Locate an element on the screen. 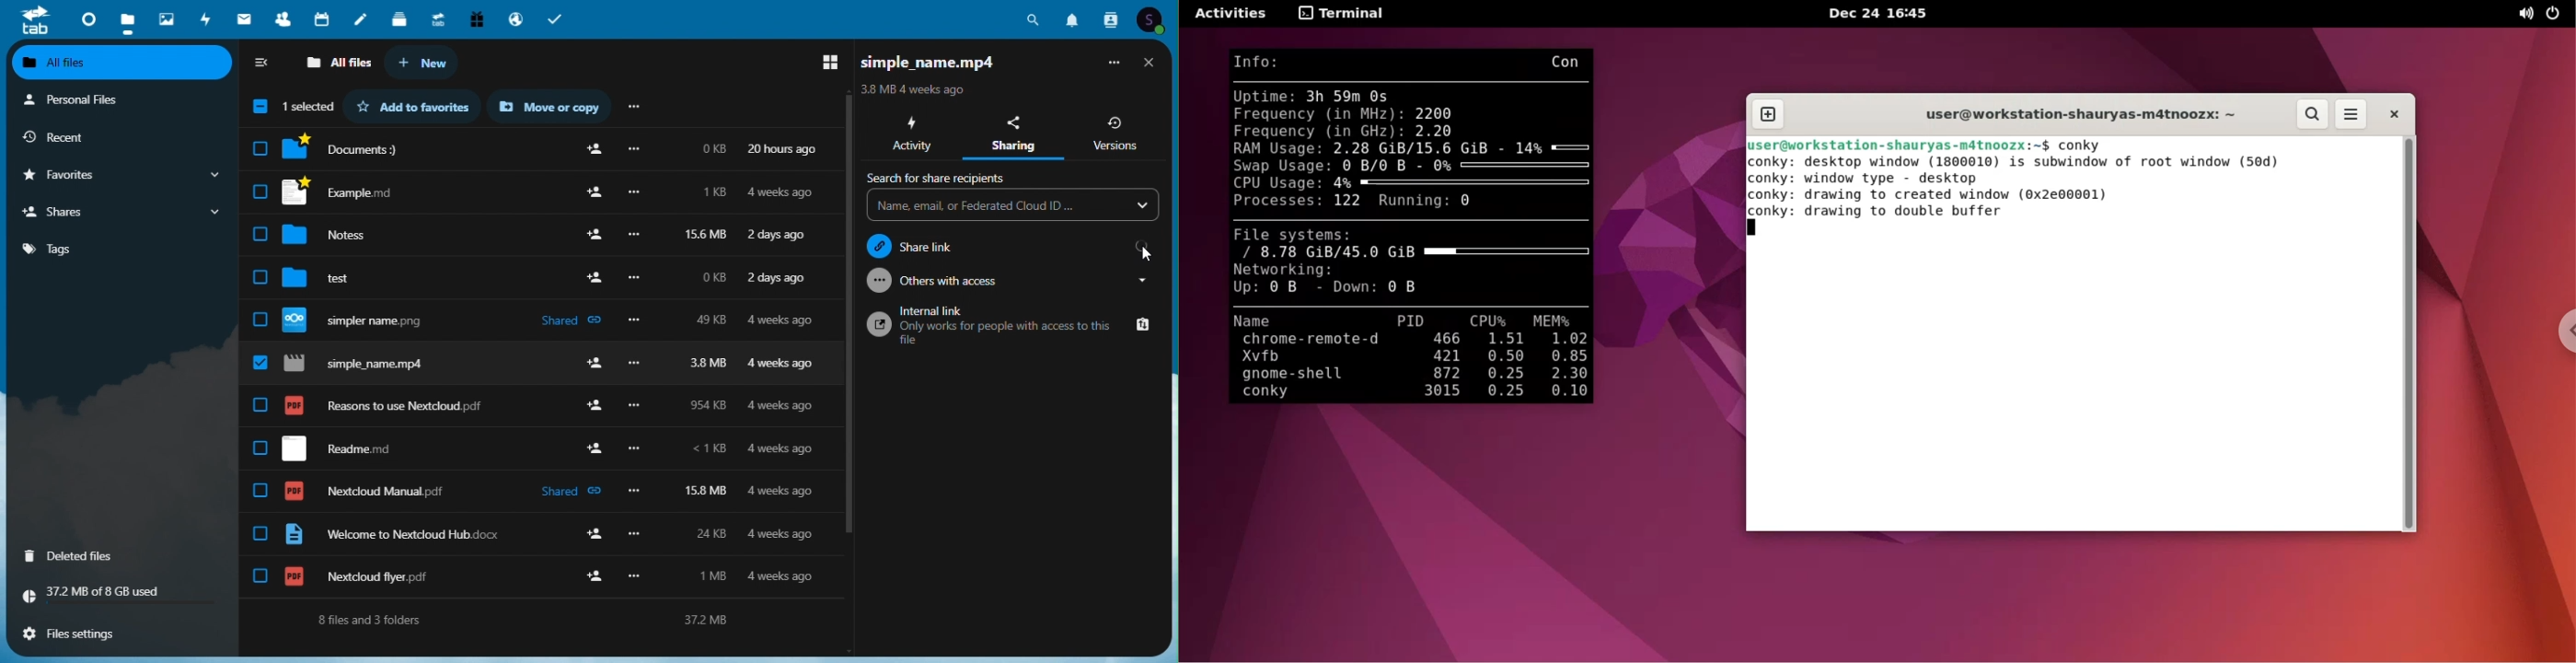 The height and width of the screenshot is (672, 2576). Search is located at coordinates (1036, 17).